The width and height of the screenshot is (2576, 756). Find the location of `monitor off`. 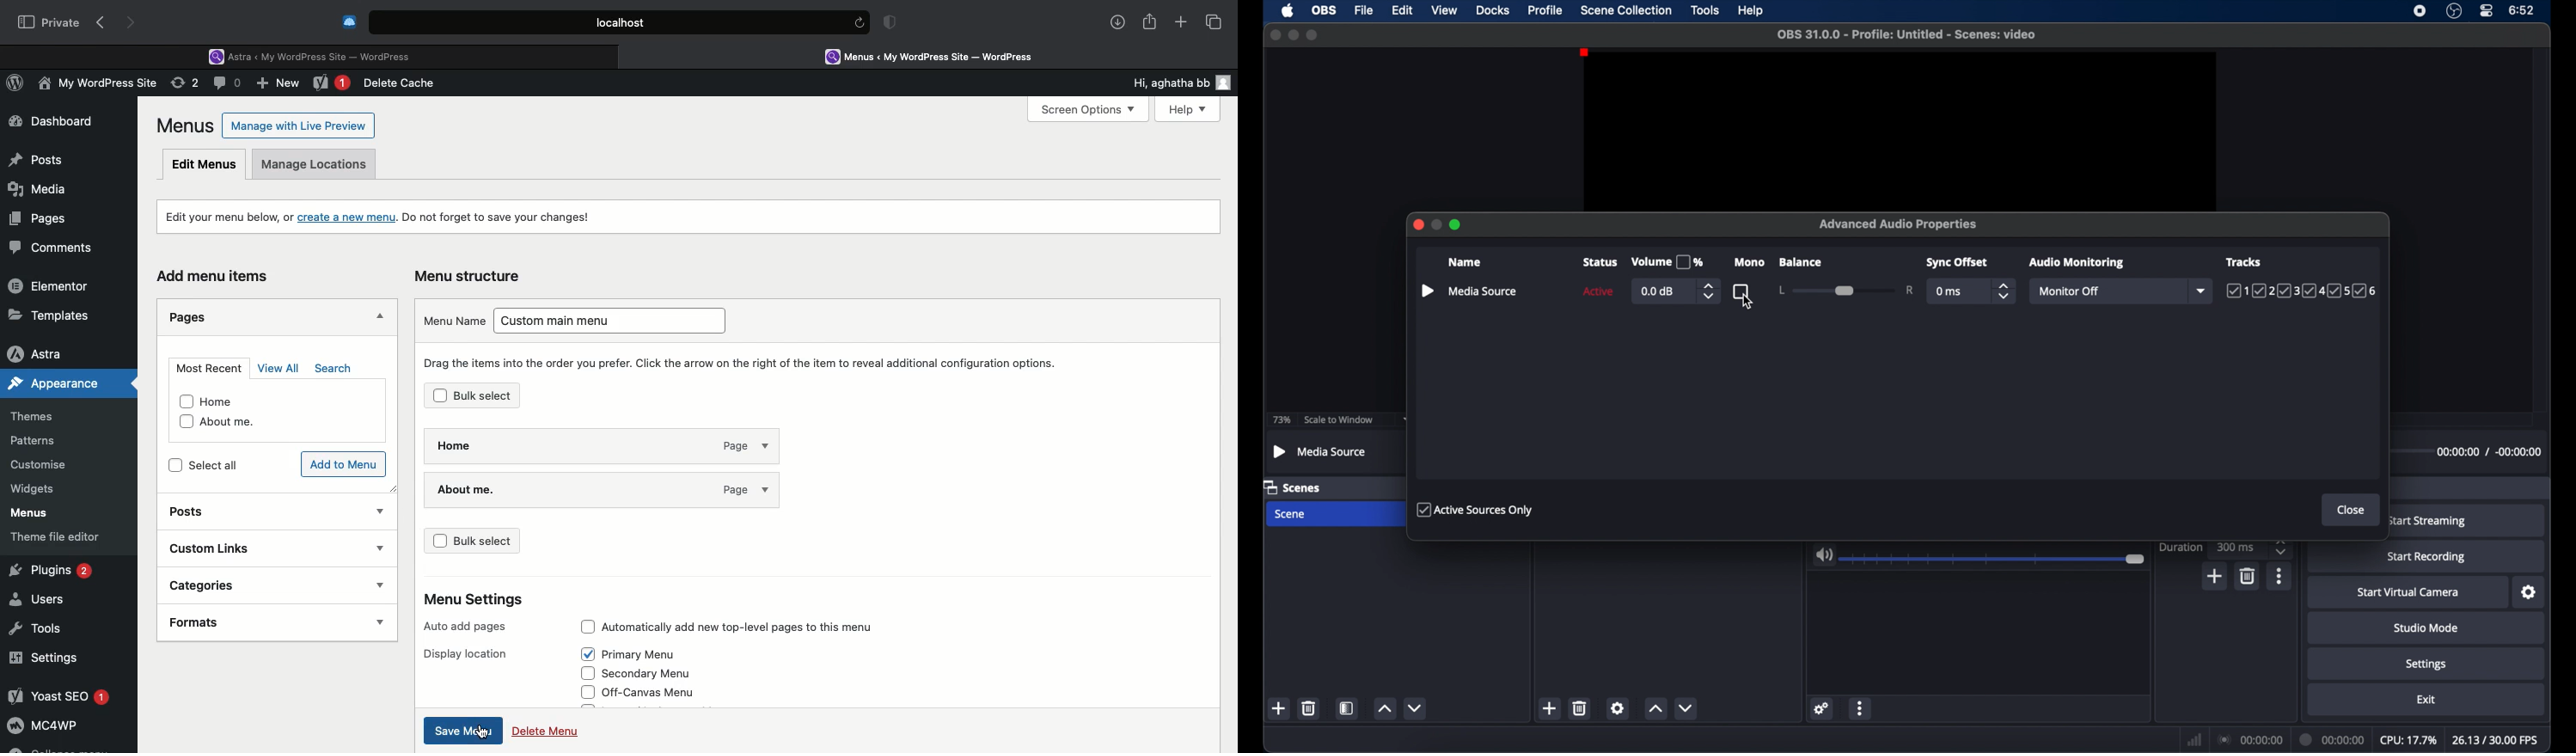

monitor off is located at coordinates (2067, 291).